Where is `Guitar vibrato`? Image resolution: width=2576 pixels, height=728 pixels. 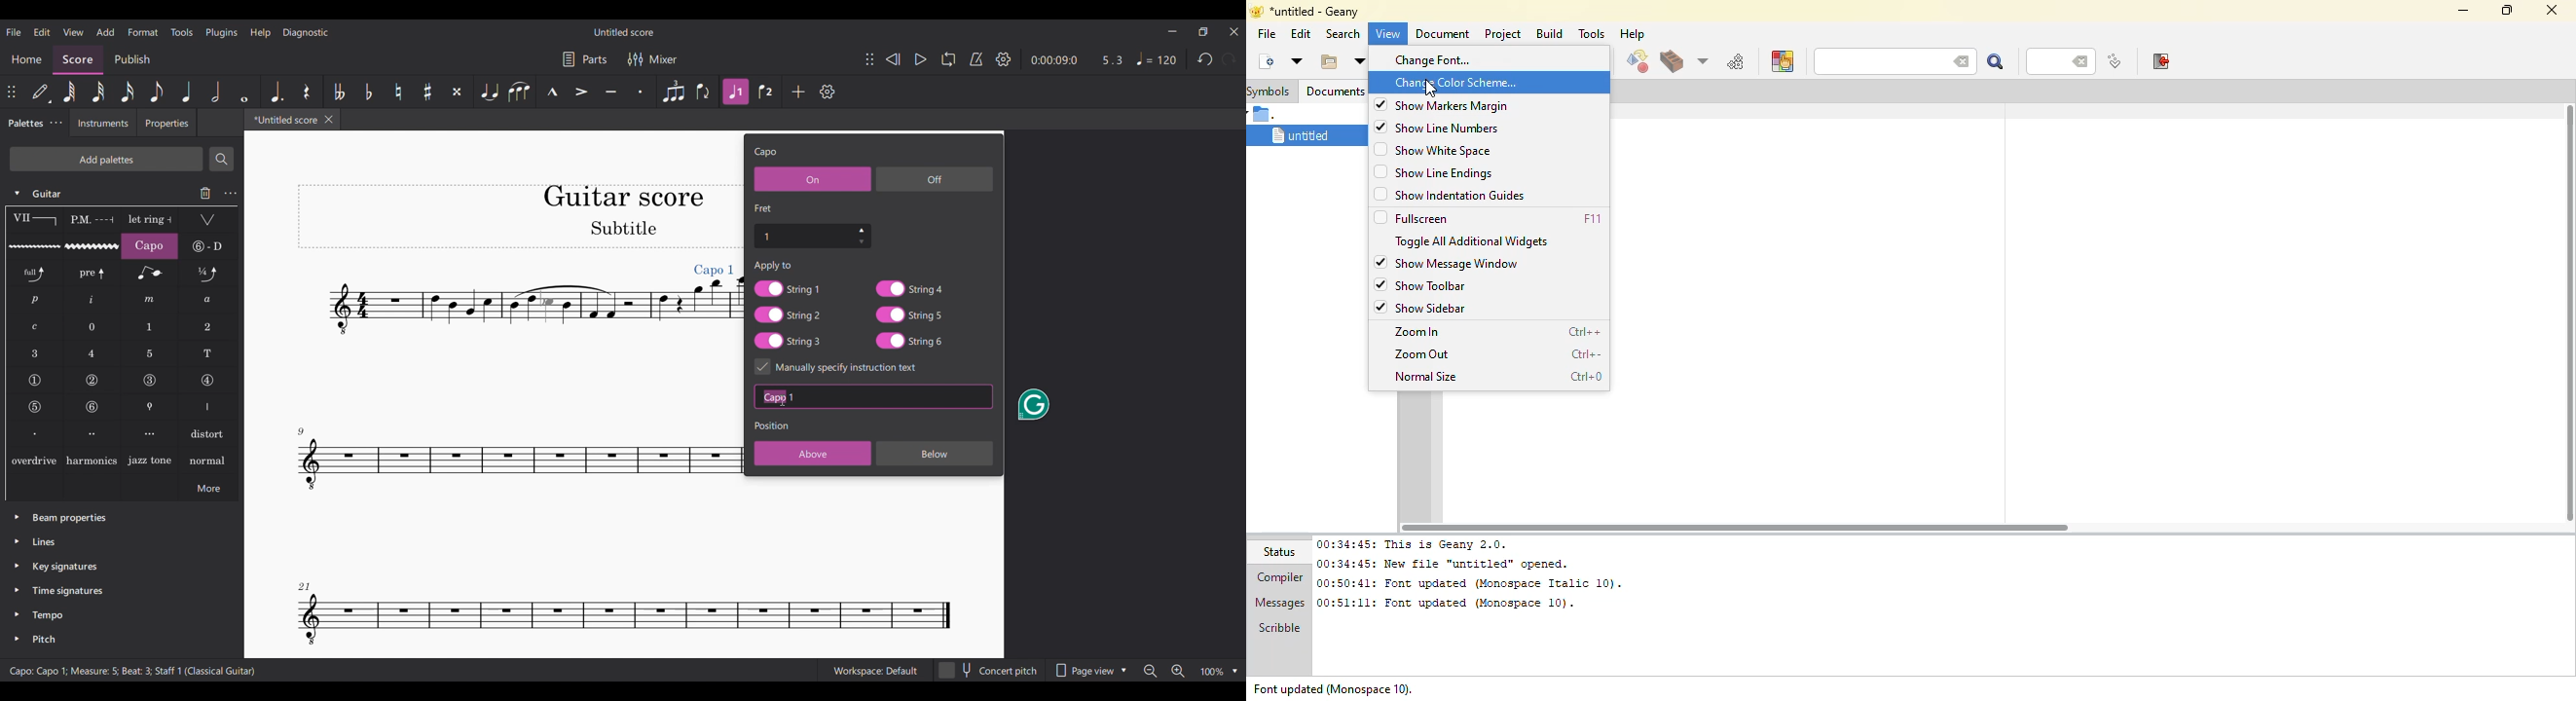 Guitar vibrato is located at coordinates (34, 247).